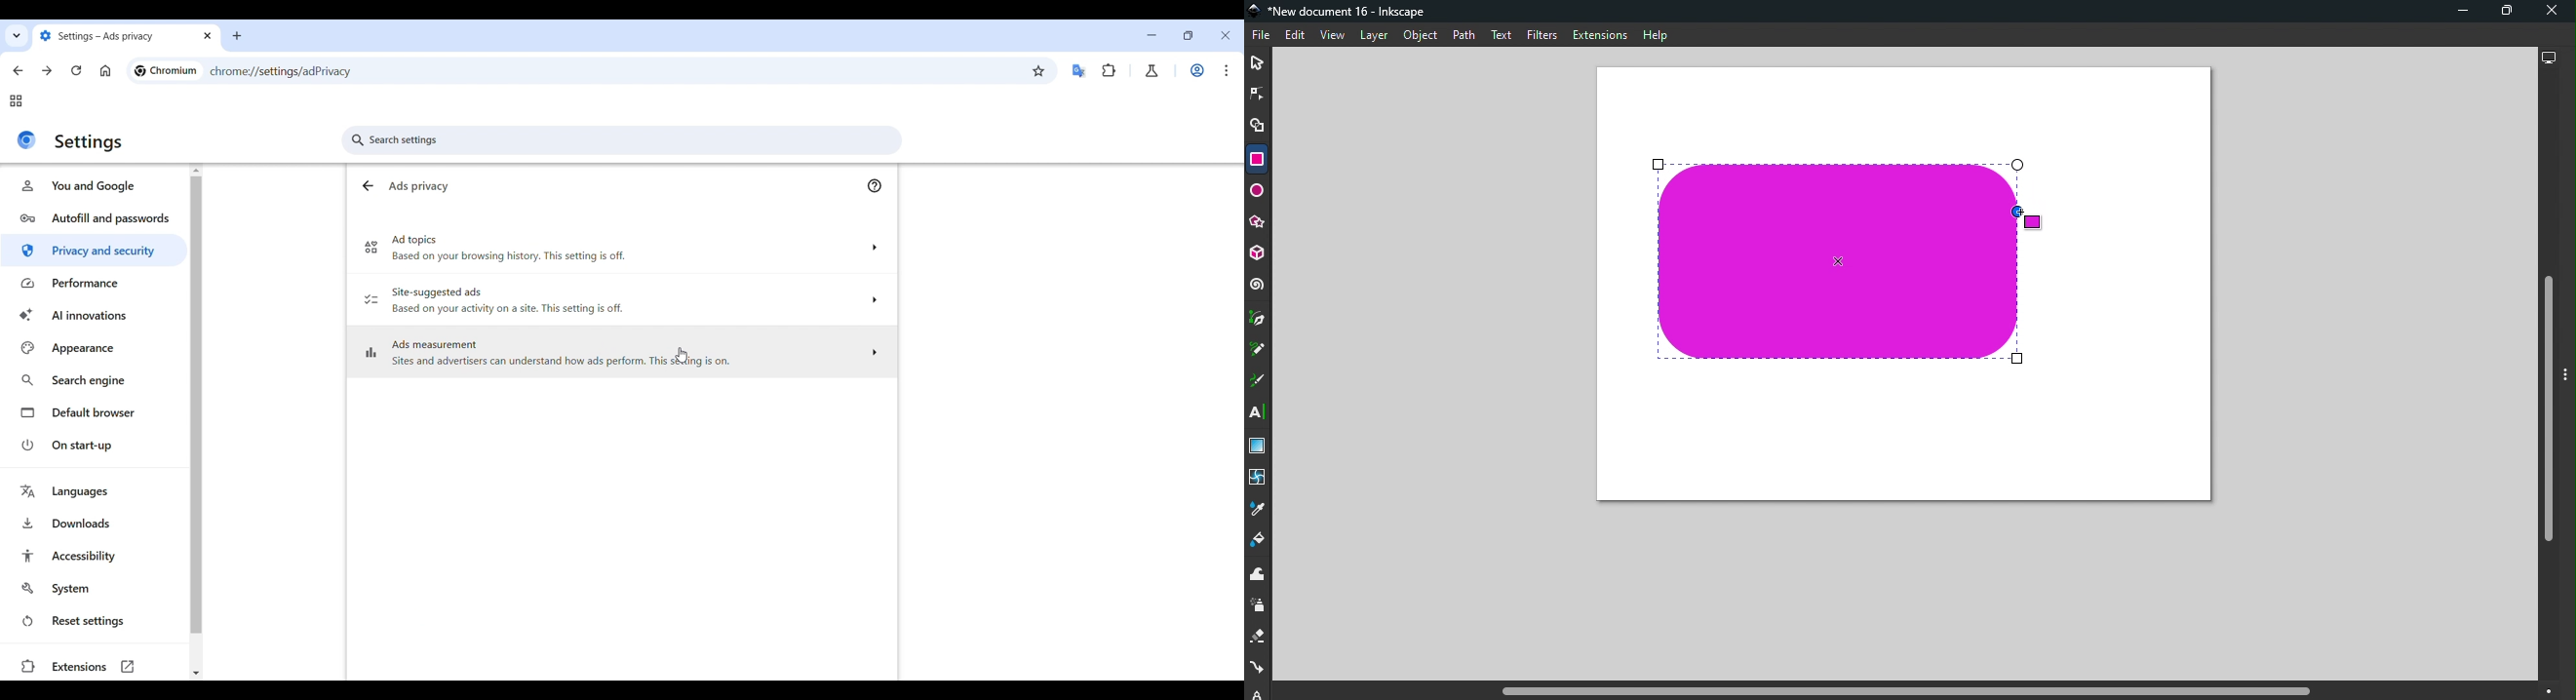 This screenshot has width=2576, height=700. Describe the element at coordinates (627, 143) in the screenshot. I see `search settings` at that location.